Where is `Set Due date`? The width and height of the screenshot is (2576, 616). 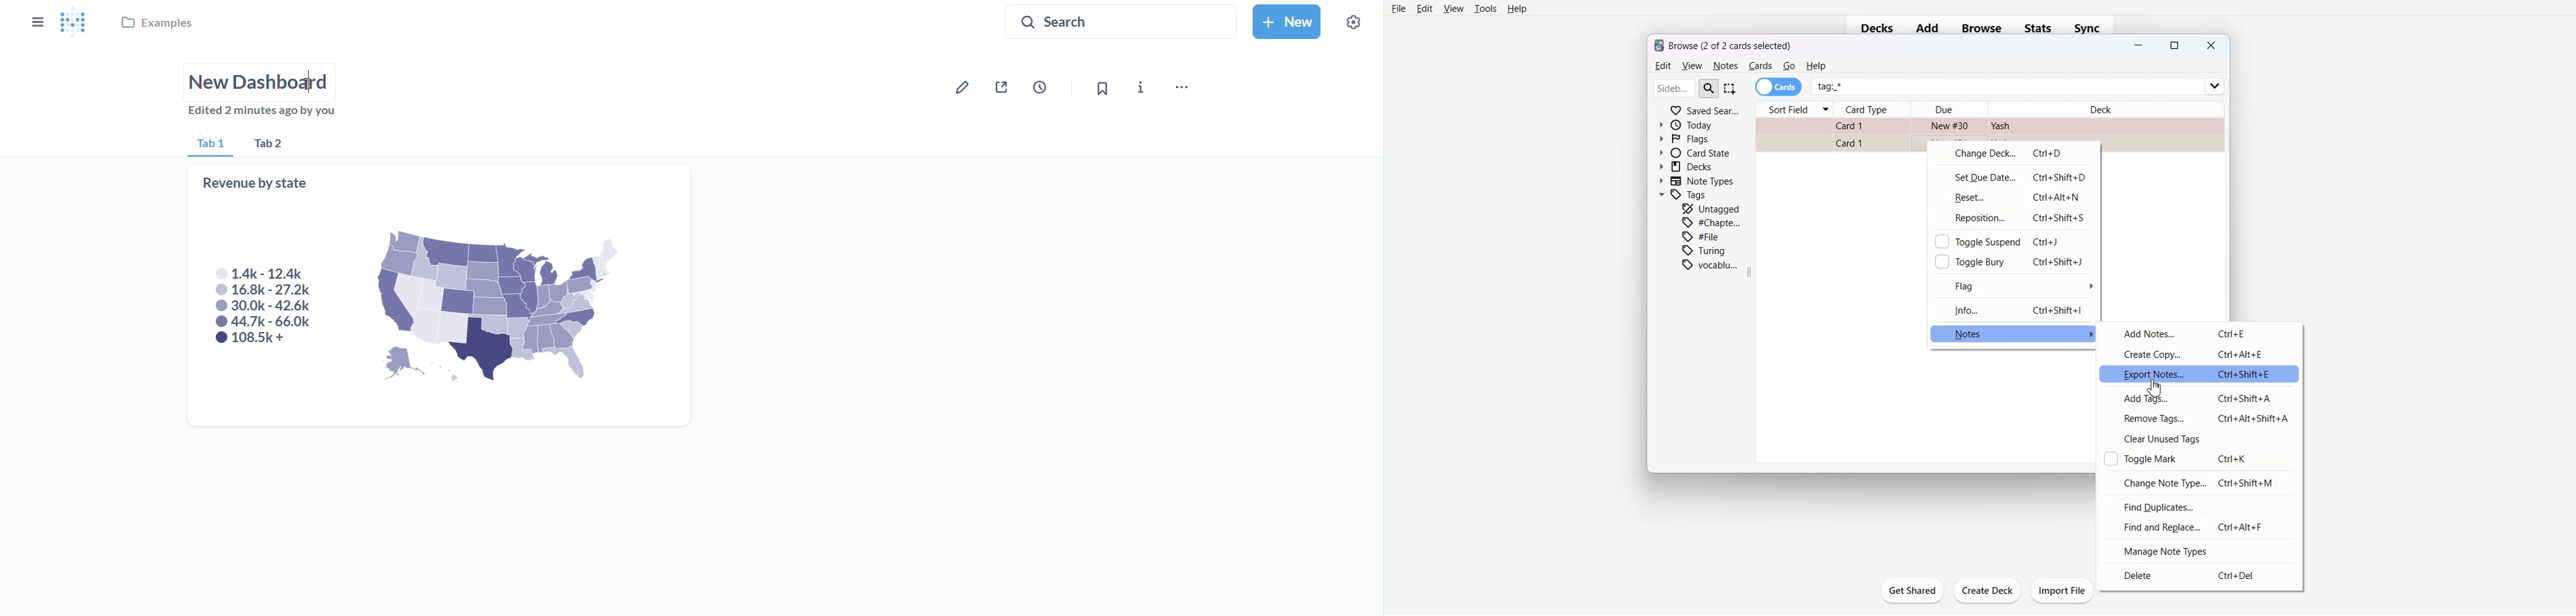 Set Due date is located at coordinates (2014, 176).